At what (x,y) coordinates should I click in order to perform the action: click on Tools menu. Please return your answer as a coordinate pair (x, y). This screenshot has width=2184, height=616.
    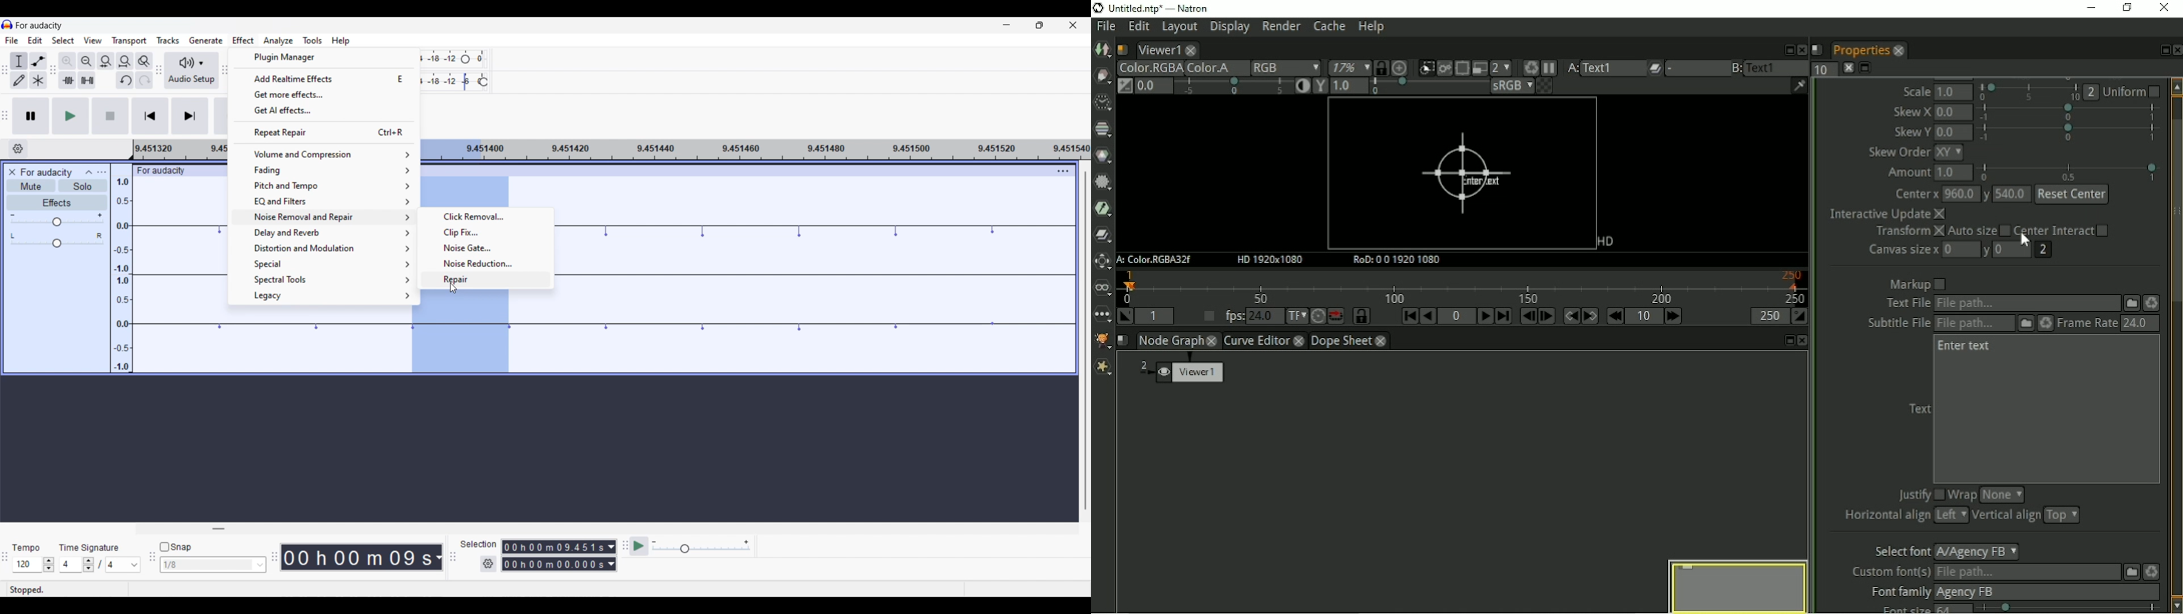
    Looking at the image, I should click on (313, 40).